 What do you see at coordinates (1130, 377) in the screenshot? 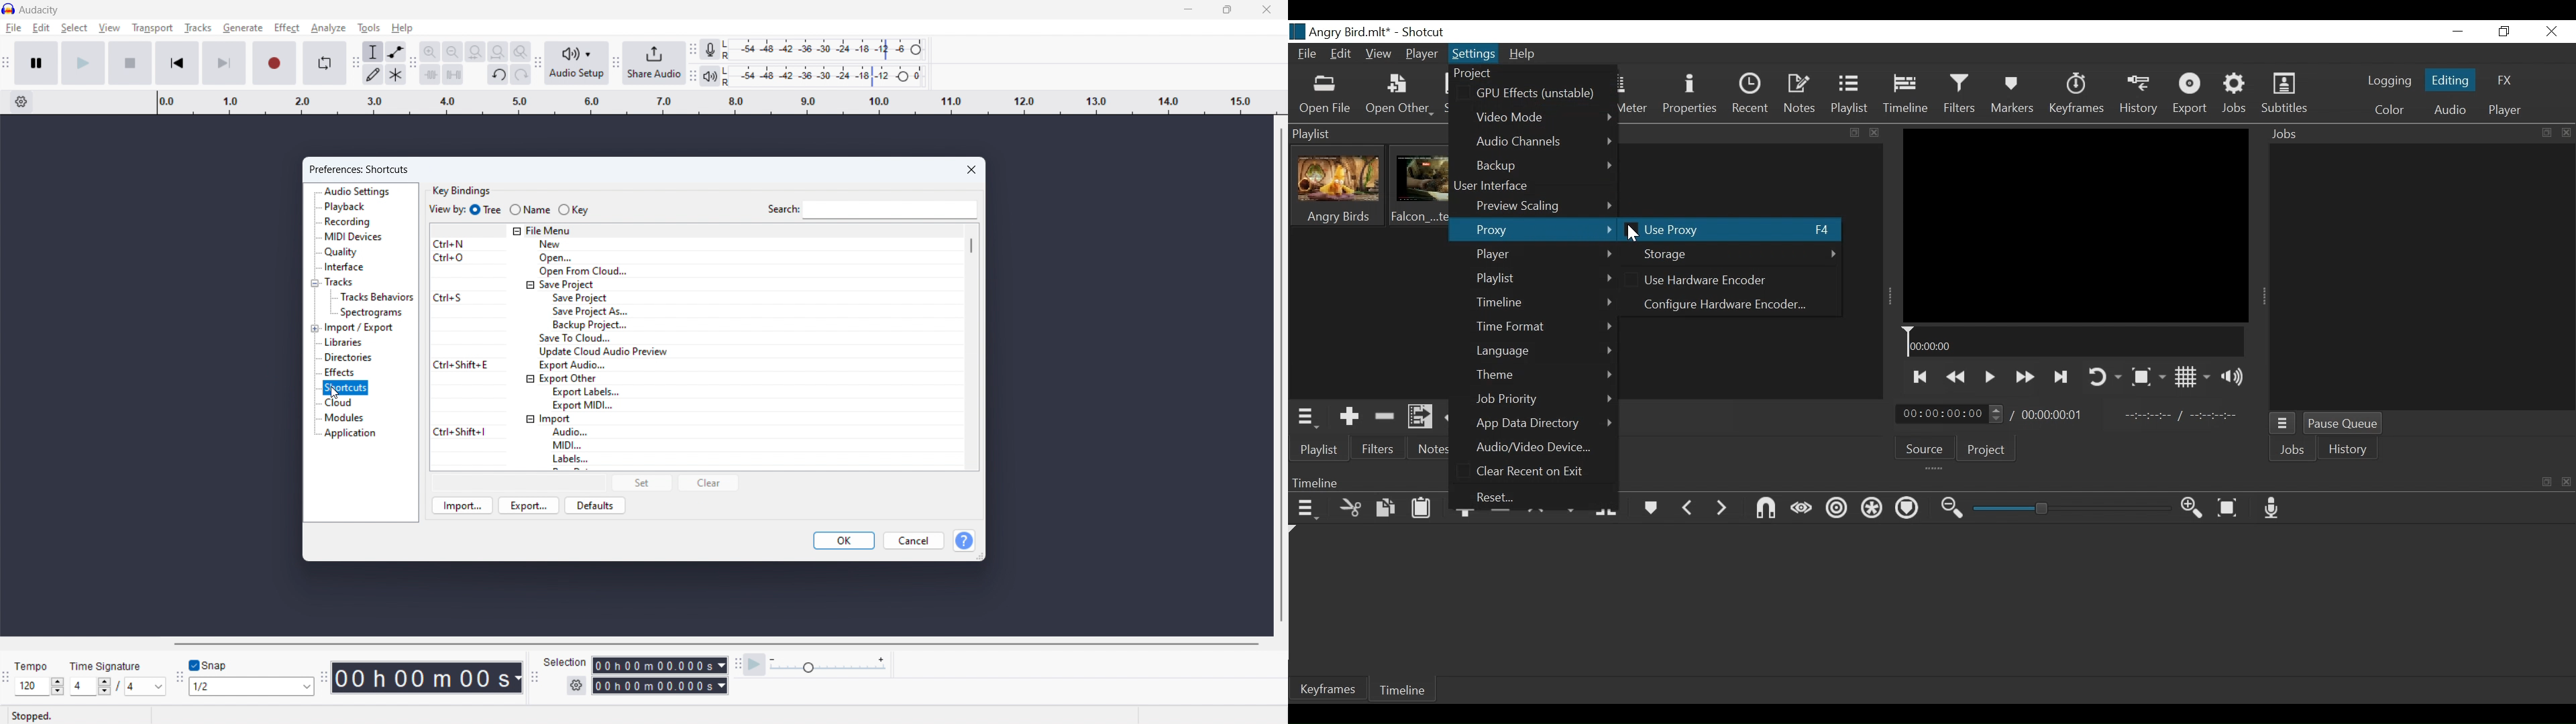
I see `Space for navigating recorded track/s` at bounding box center [1130, 377].